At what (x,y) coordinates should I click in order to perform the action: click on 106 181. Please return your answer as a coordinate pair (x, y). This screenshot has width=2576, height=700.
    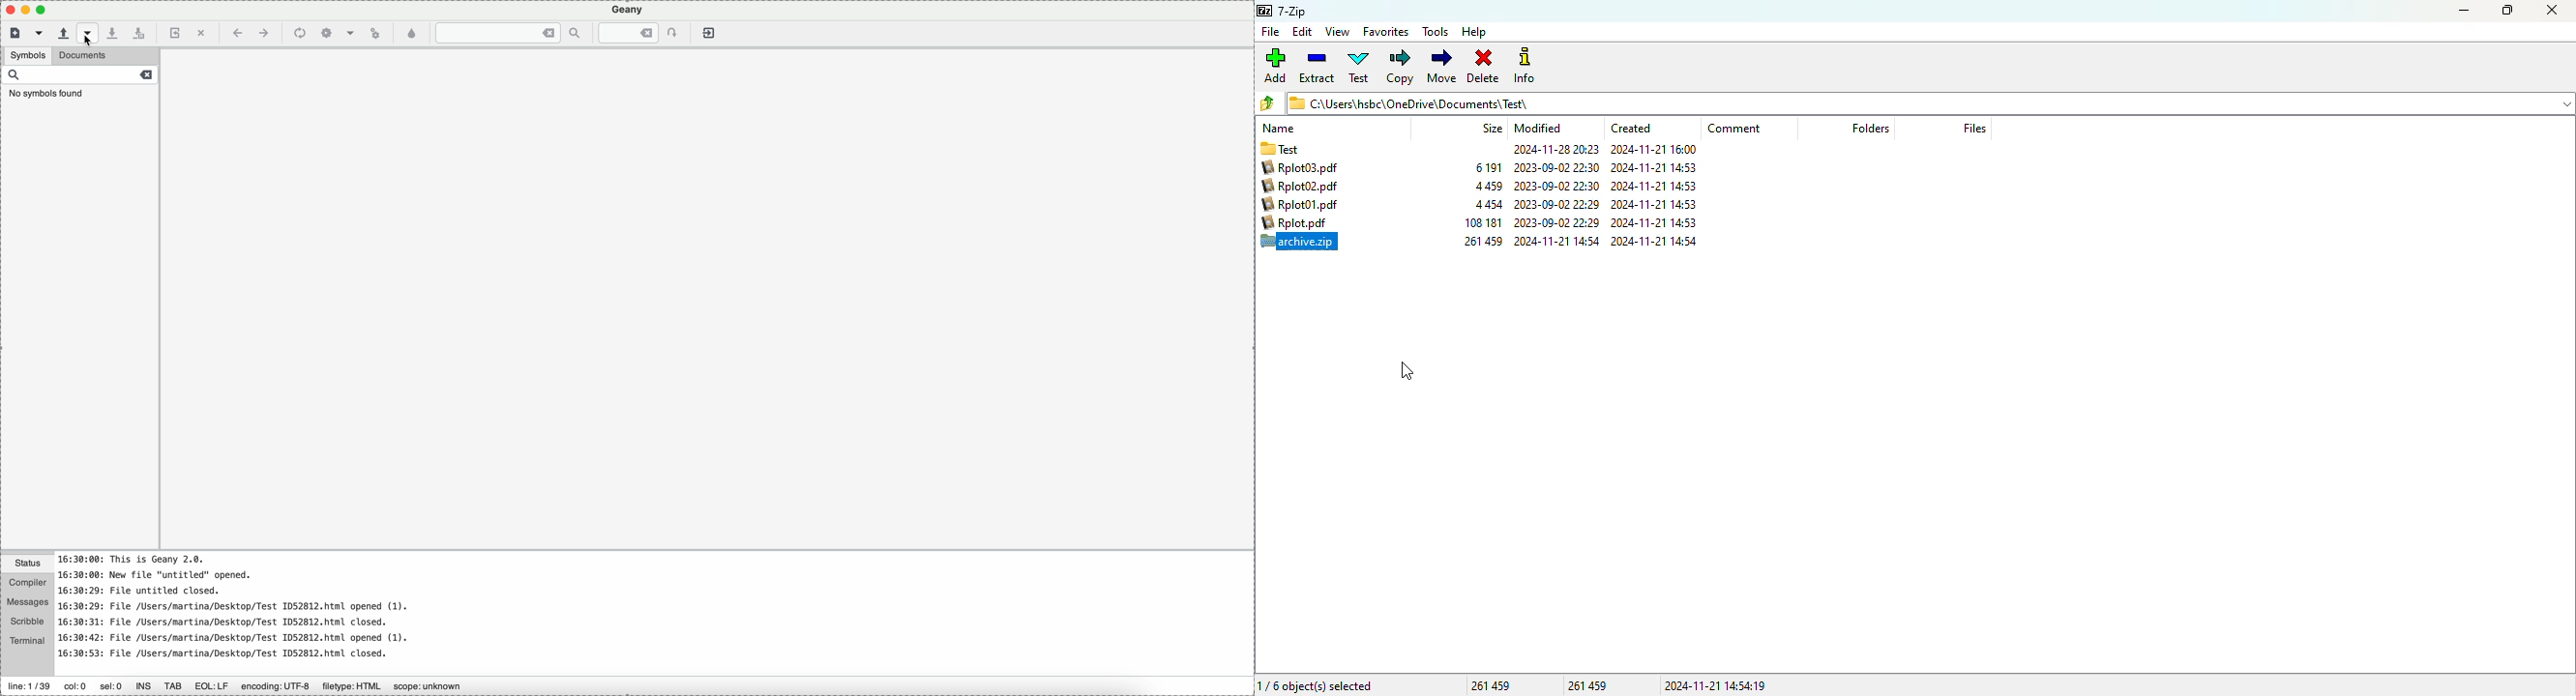
    Looking at the image, I should click on (1485, 242).